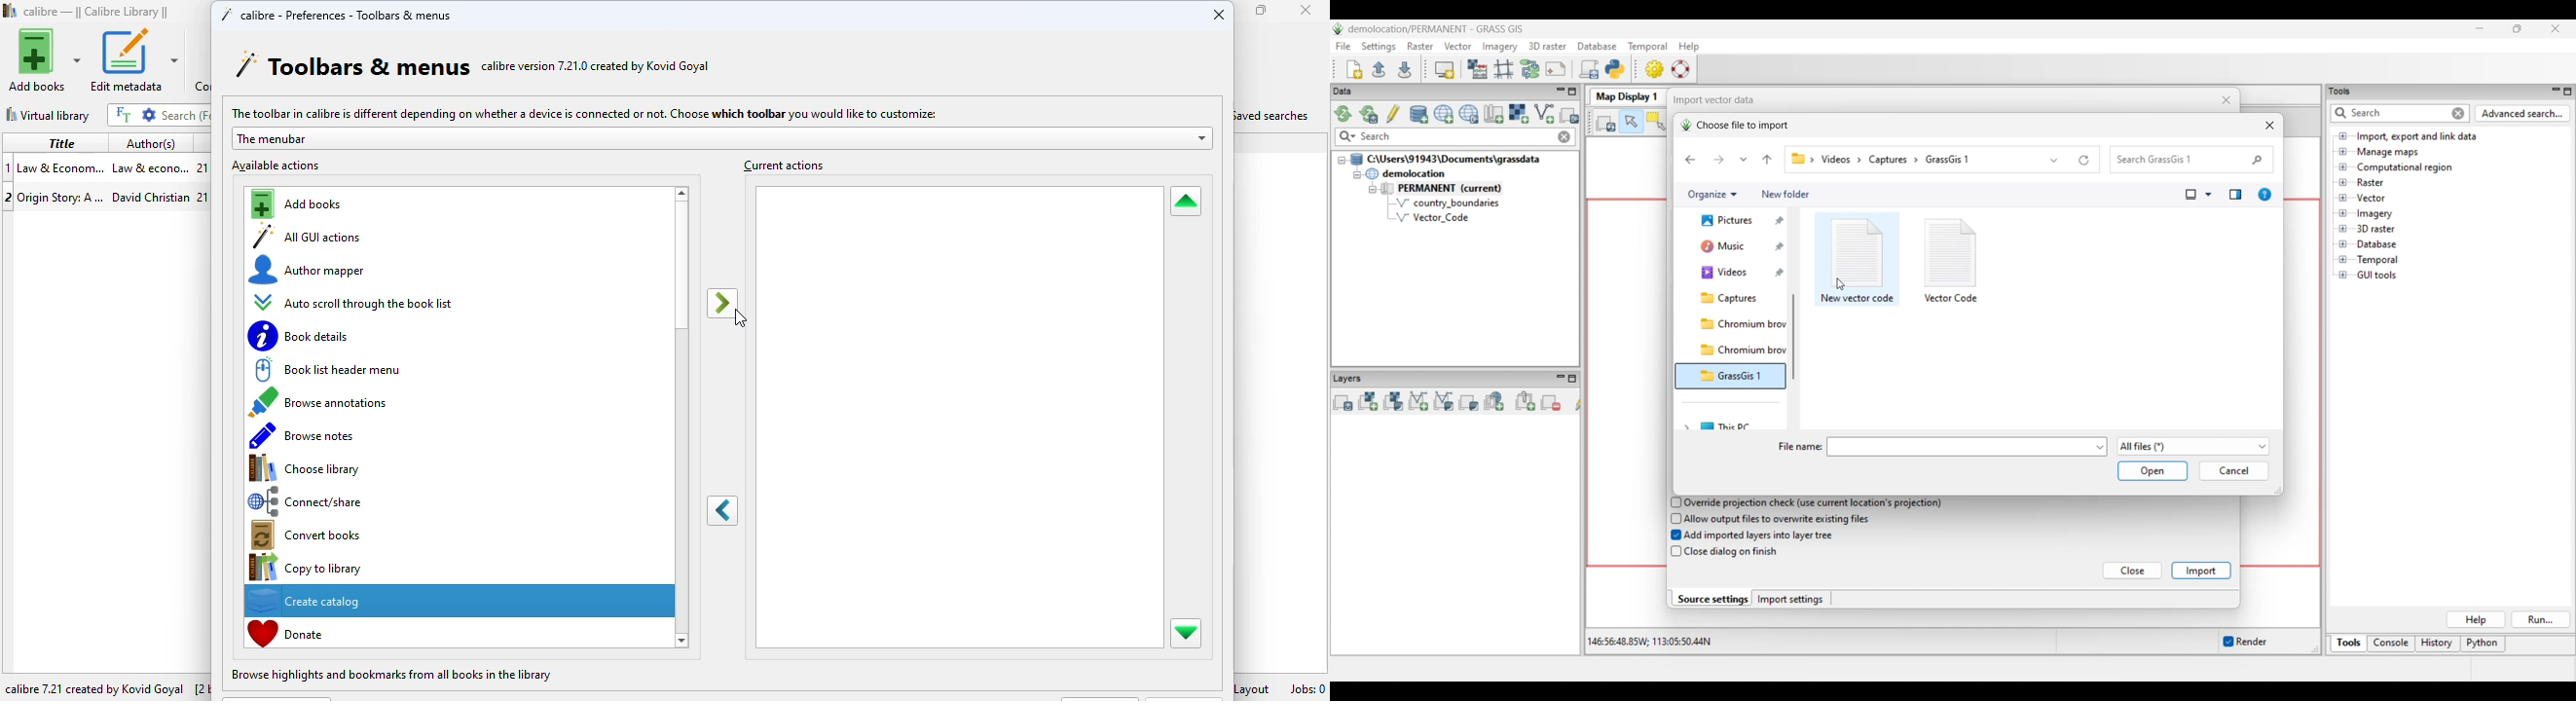  What do you see at coordinates (61, 142) in the screenshot?
I see `title` at bounding box center [61, 142].